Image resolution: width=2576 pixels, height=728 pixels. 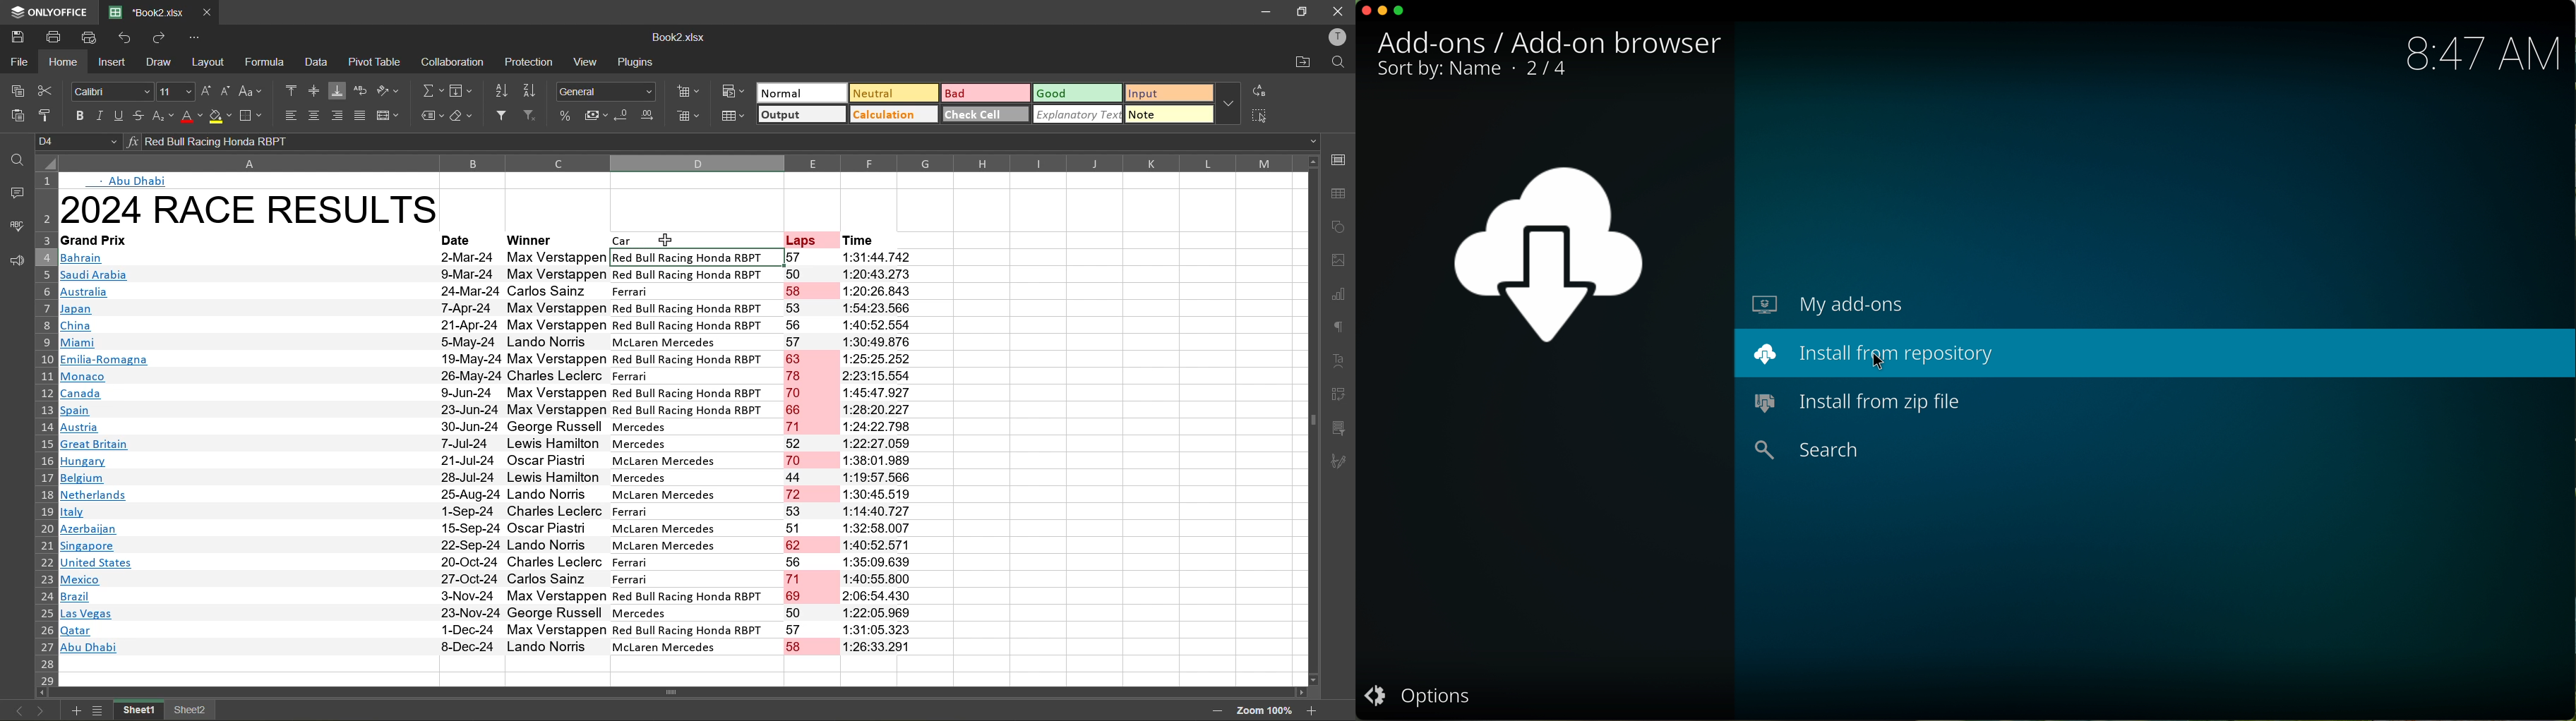 I want to click on column names , so click(x=678, y=162).